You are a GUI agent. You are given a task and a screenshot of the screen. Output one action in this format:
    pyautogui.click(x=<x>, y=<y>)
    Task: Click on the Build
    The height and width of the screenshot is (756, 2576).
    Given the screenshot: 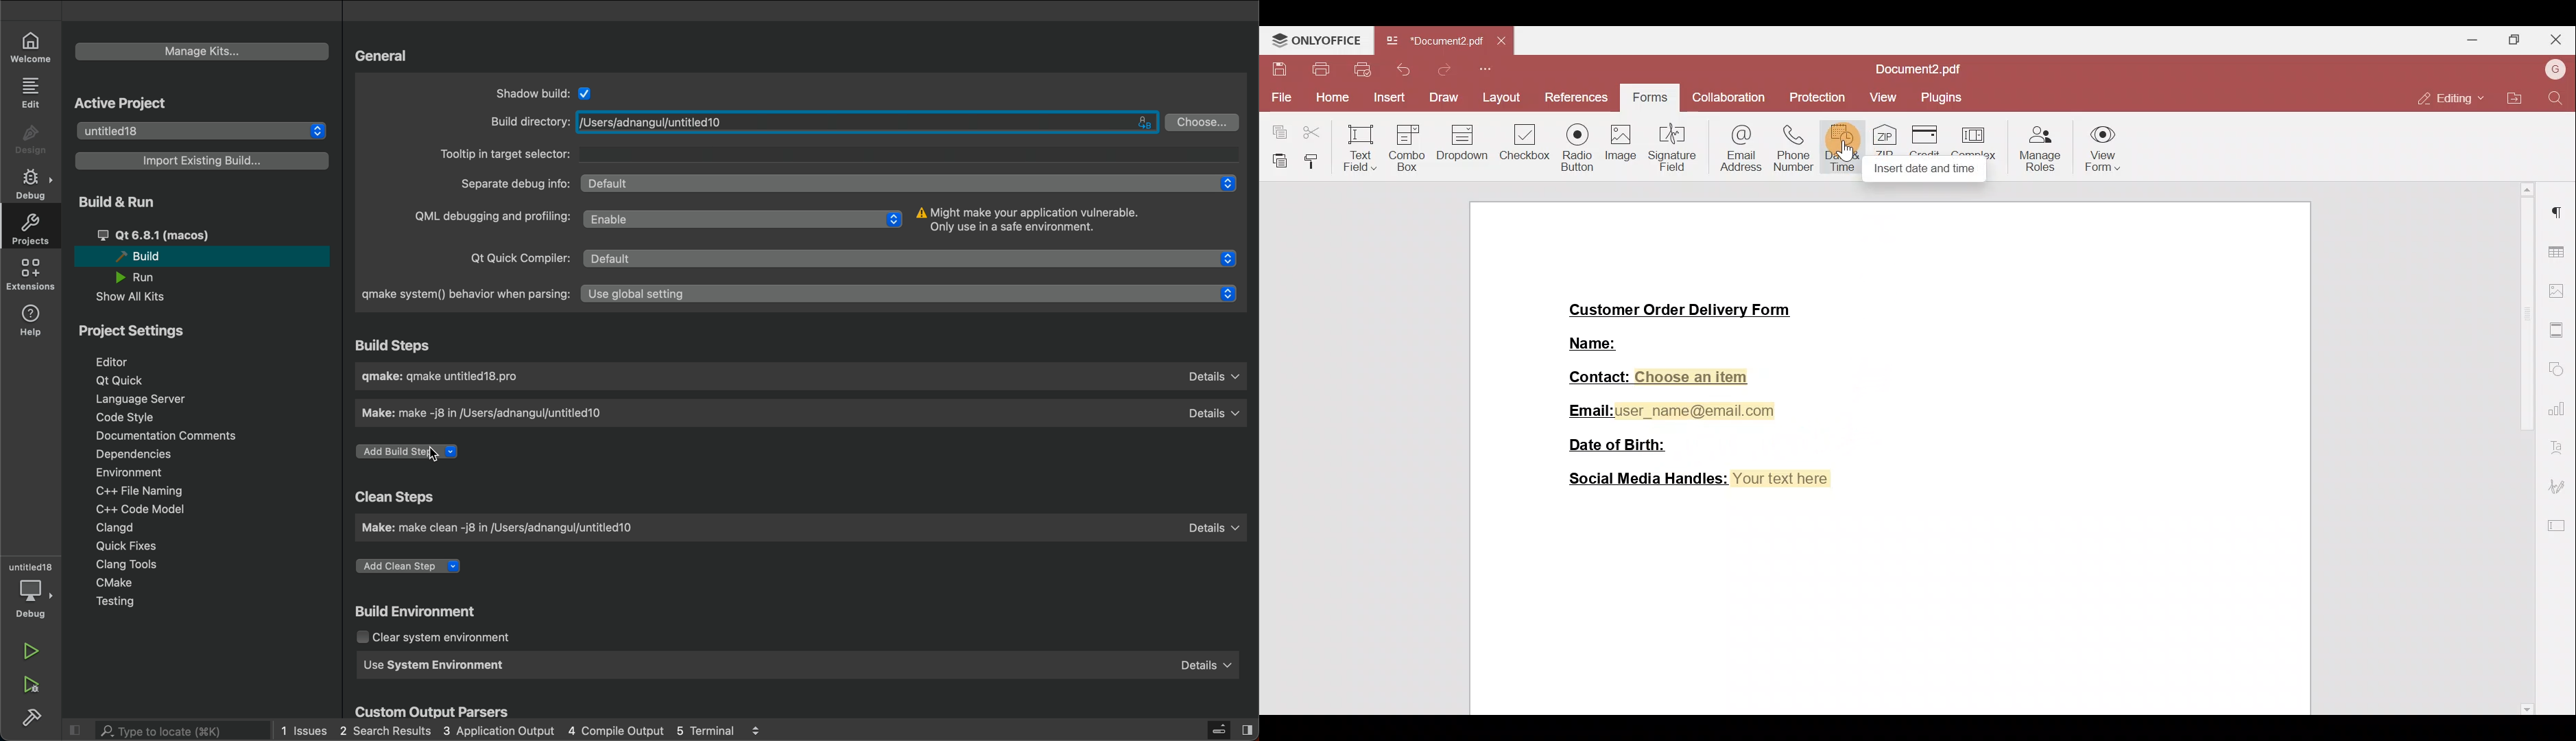 What is the action you would take?
    pyautogui.click(x=136, y=257)
    